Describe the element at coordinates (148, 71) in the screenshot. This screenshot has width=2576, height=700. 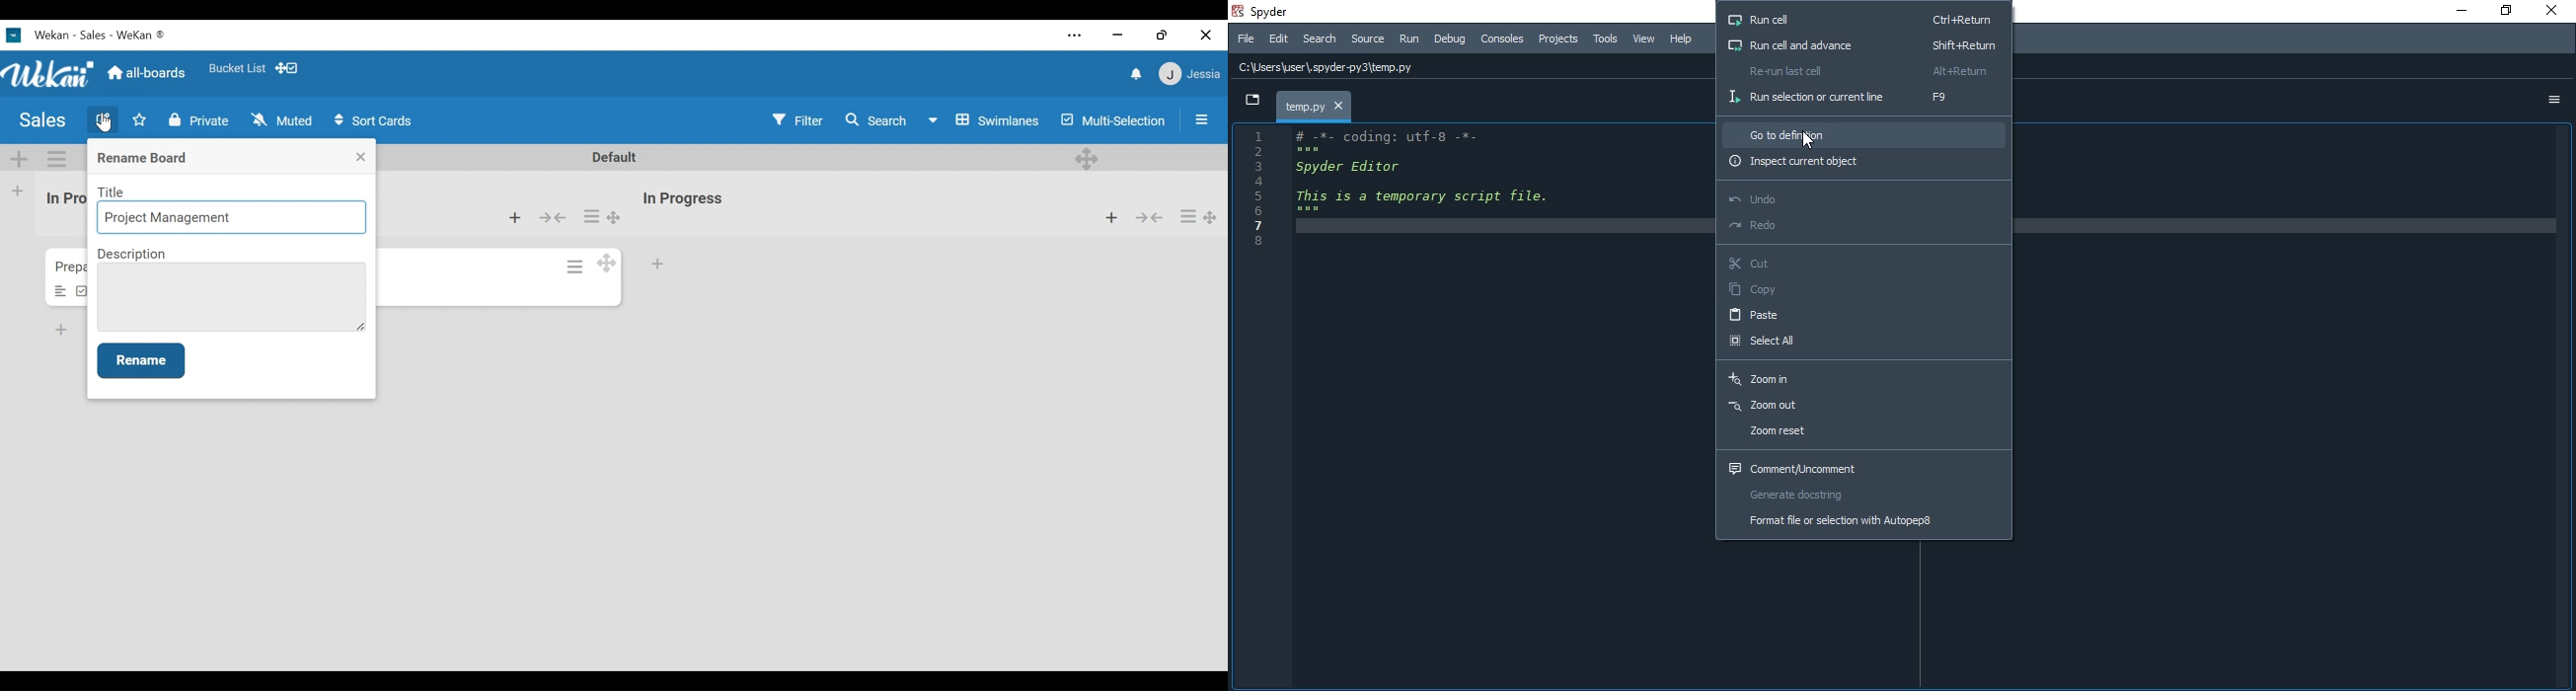
I see `Go Home view (all boards)` at that location.